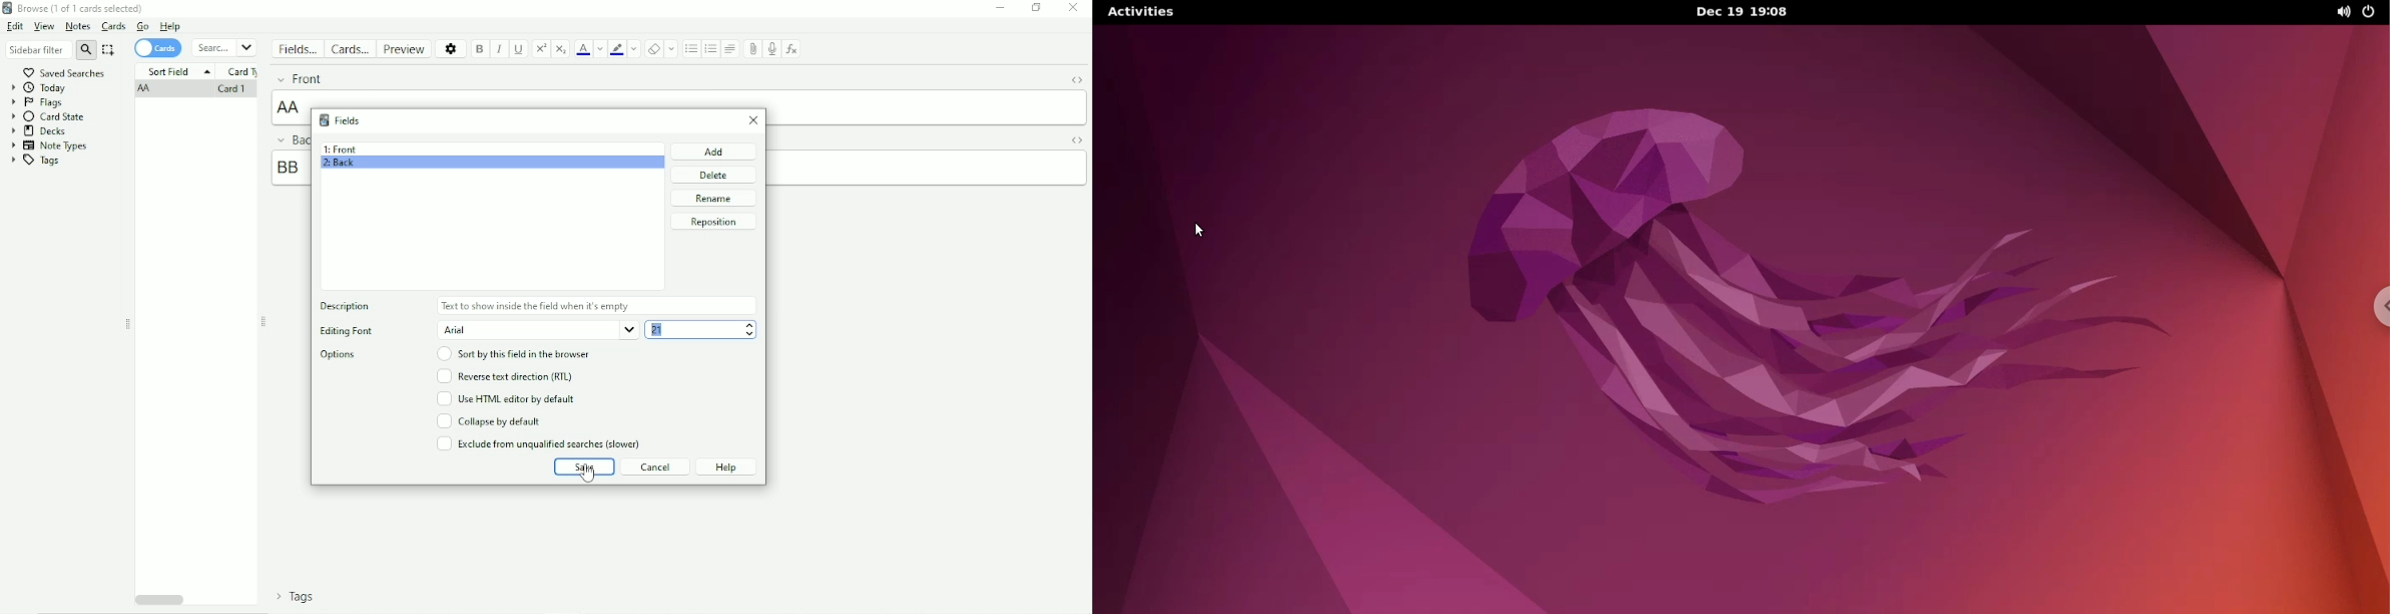  I want to click on Save, so click(584, 467).